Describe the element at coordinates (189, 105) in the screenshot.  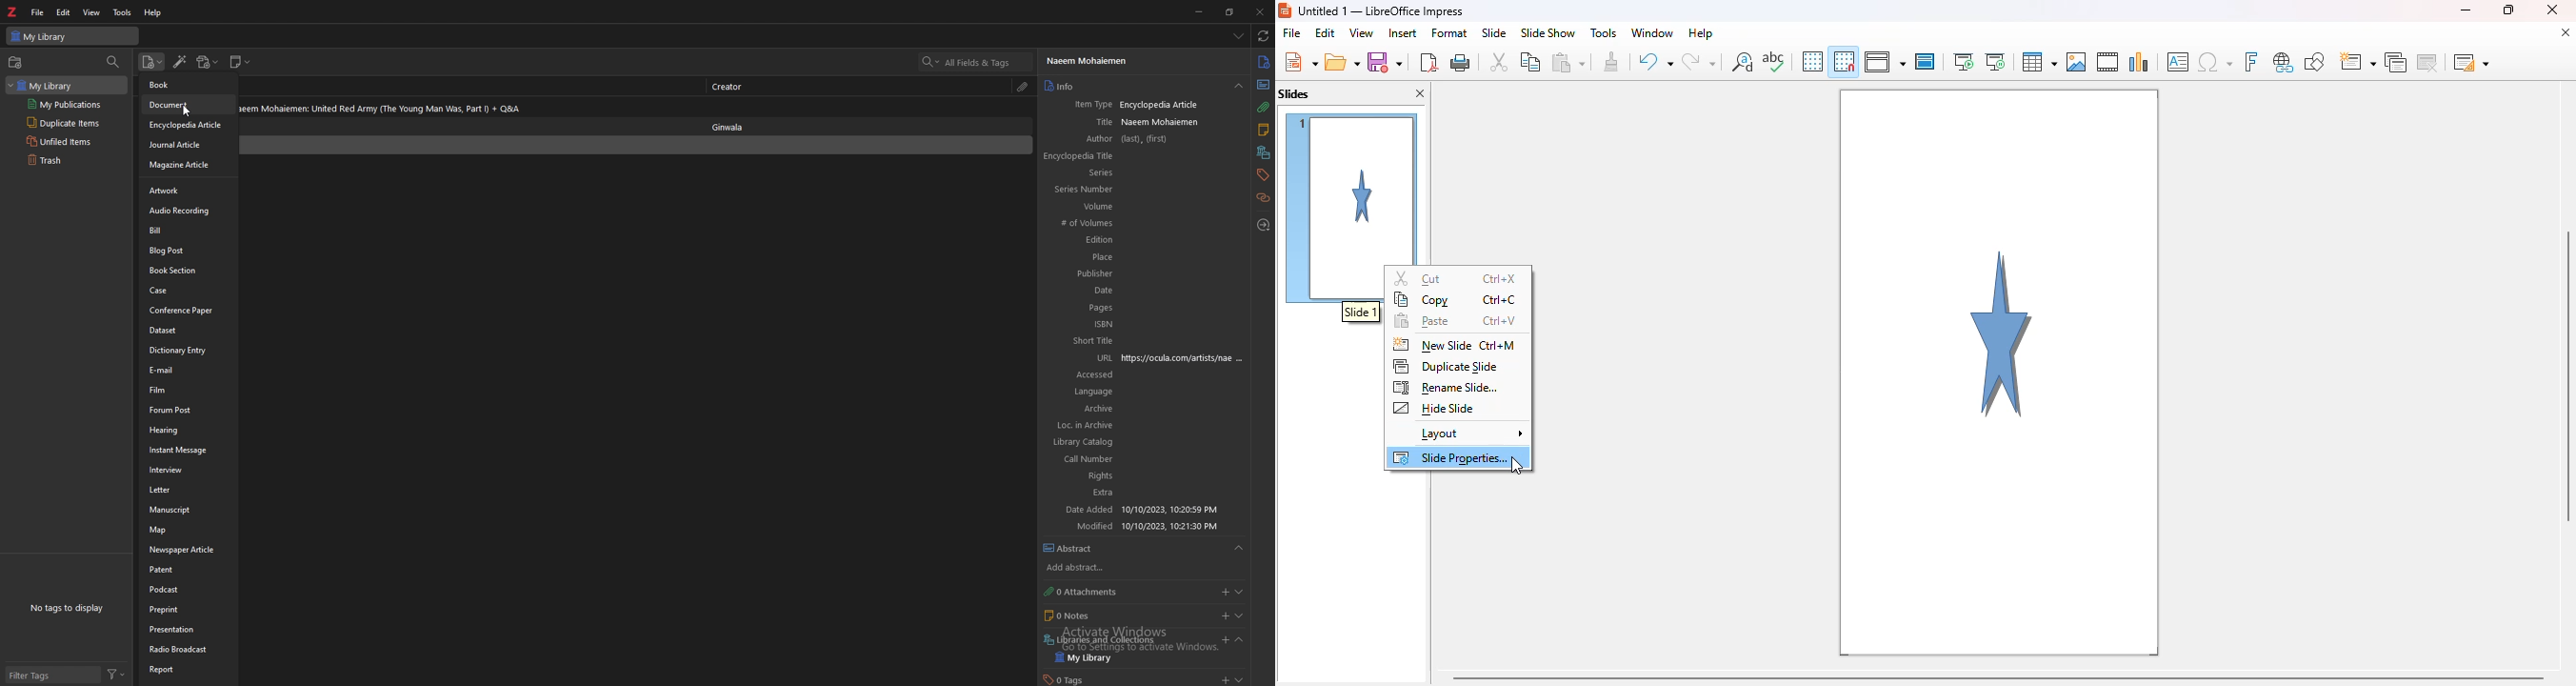
I see `document` at that location.